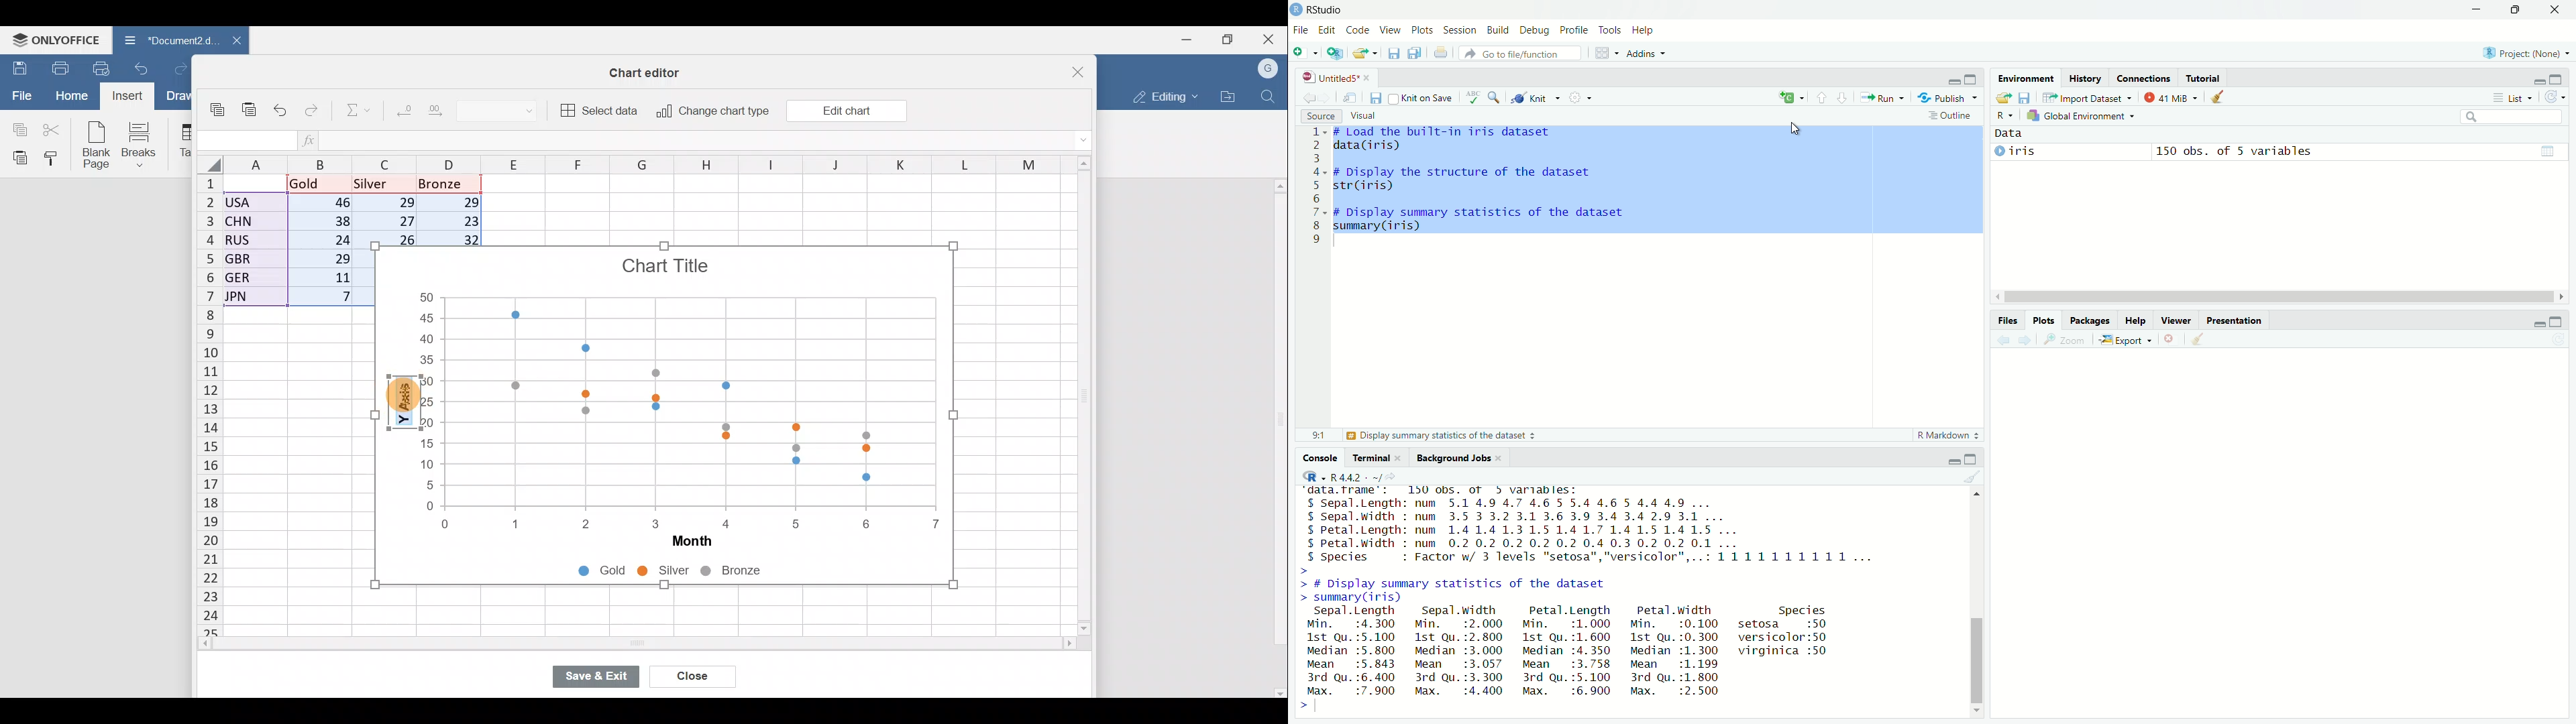  What do you see at coordinates (1162, 97) in the screenshot?
I see `Editing mode` at bounding box center [1162, 97].